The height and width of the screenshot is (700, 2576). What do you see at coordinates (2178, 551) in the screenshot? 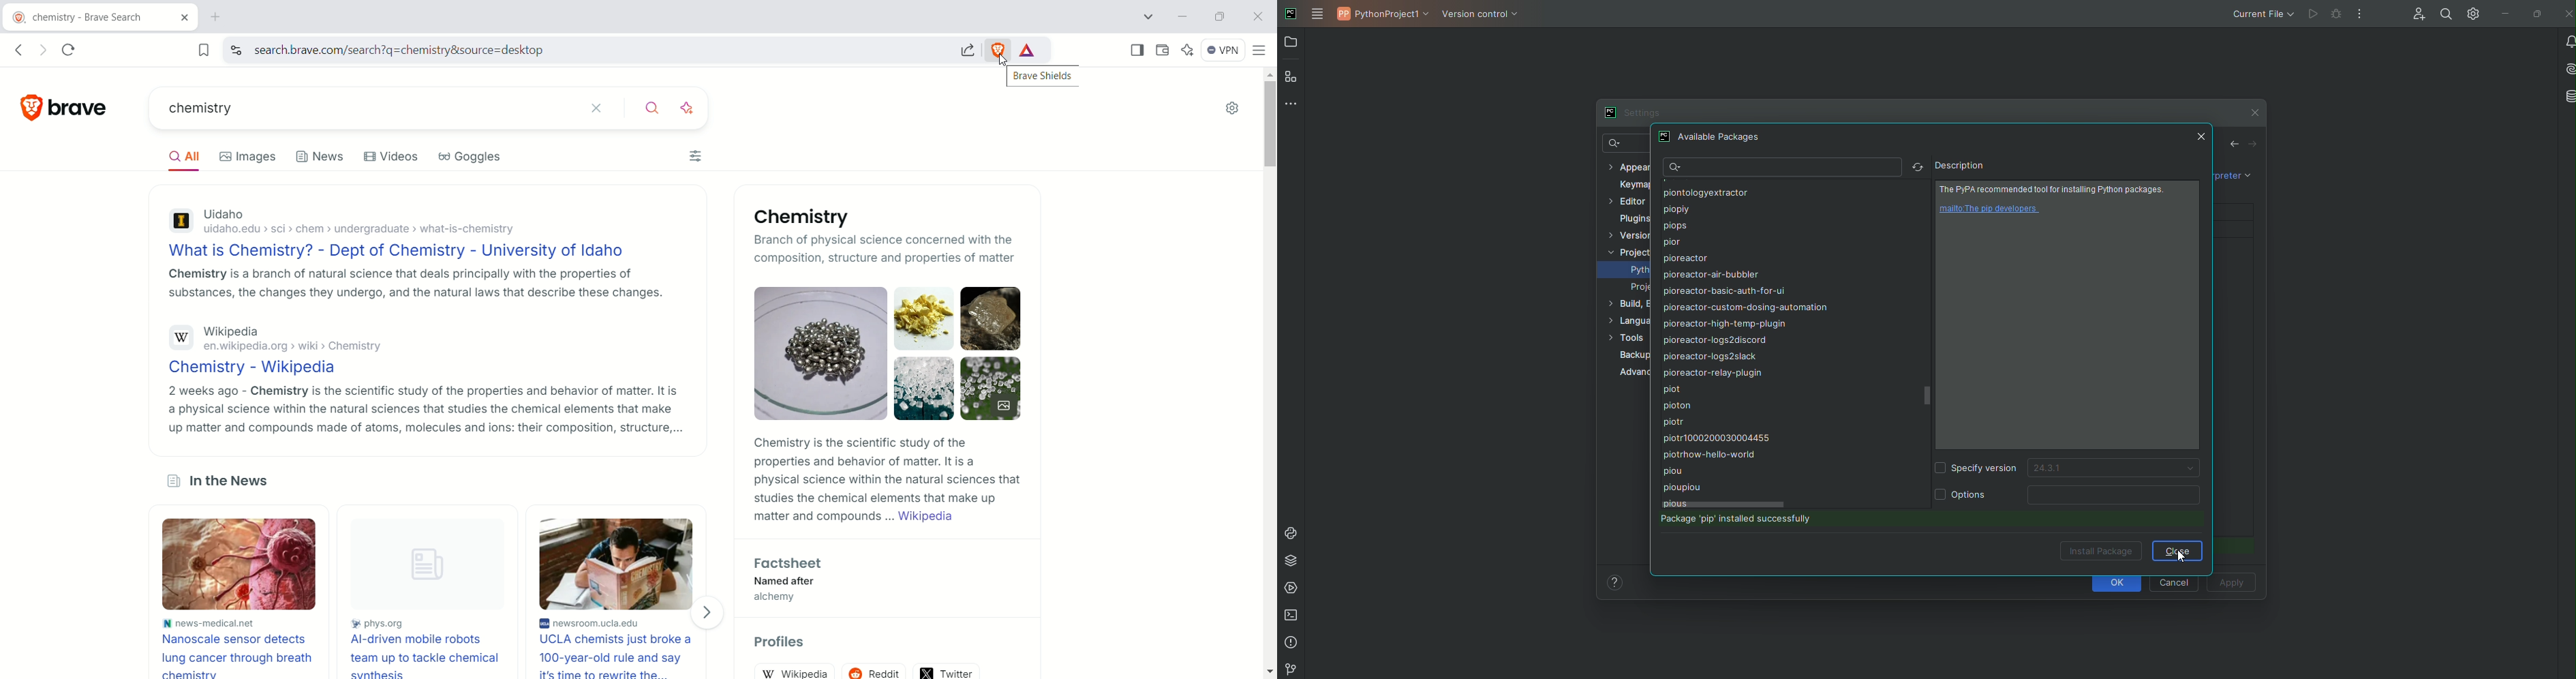
I see `Close` at bounding box center [2178, 551].